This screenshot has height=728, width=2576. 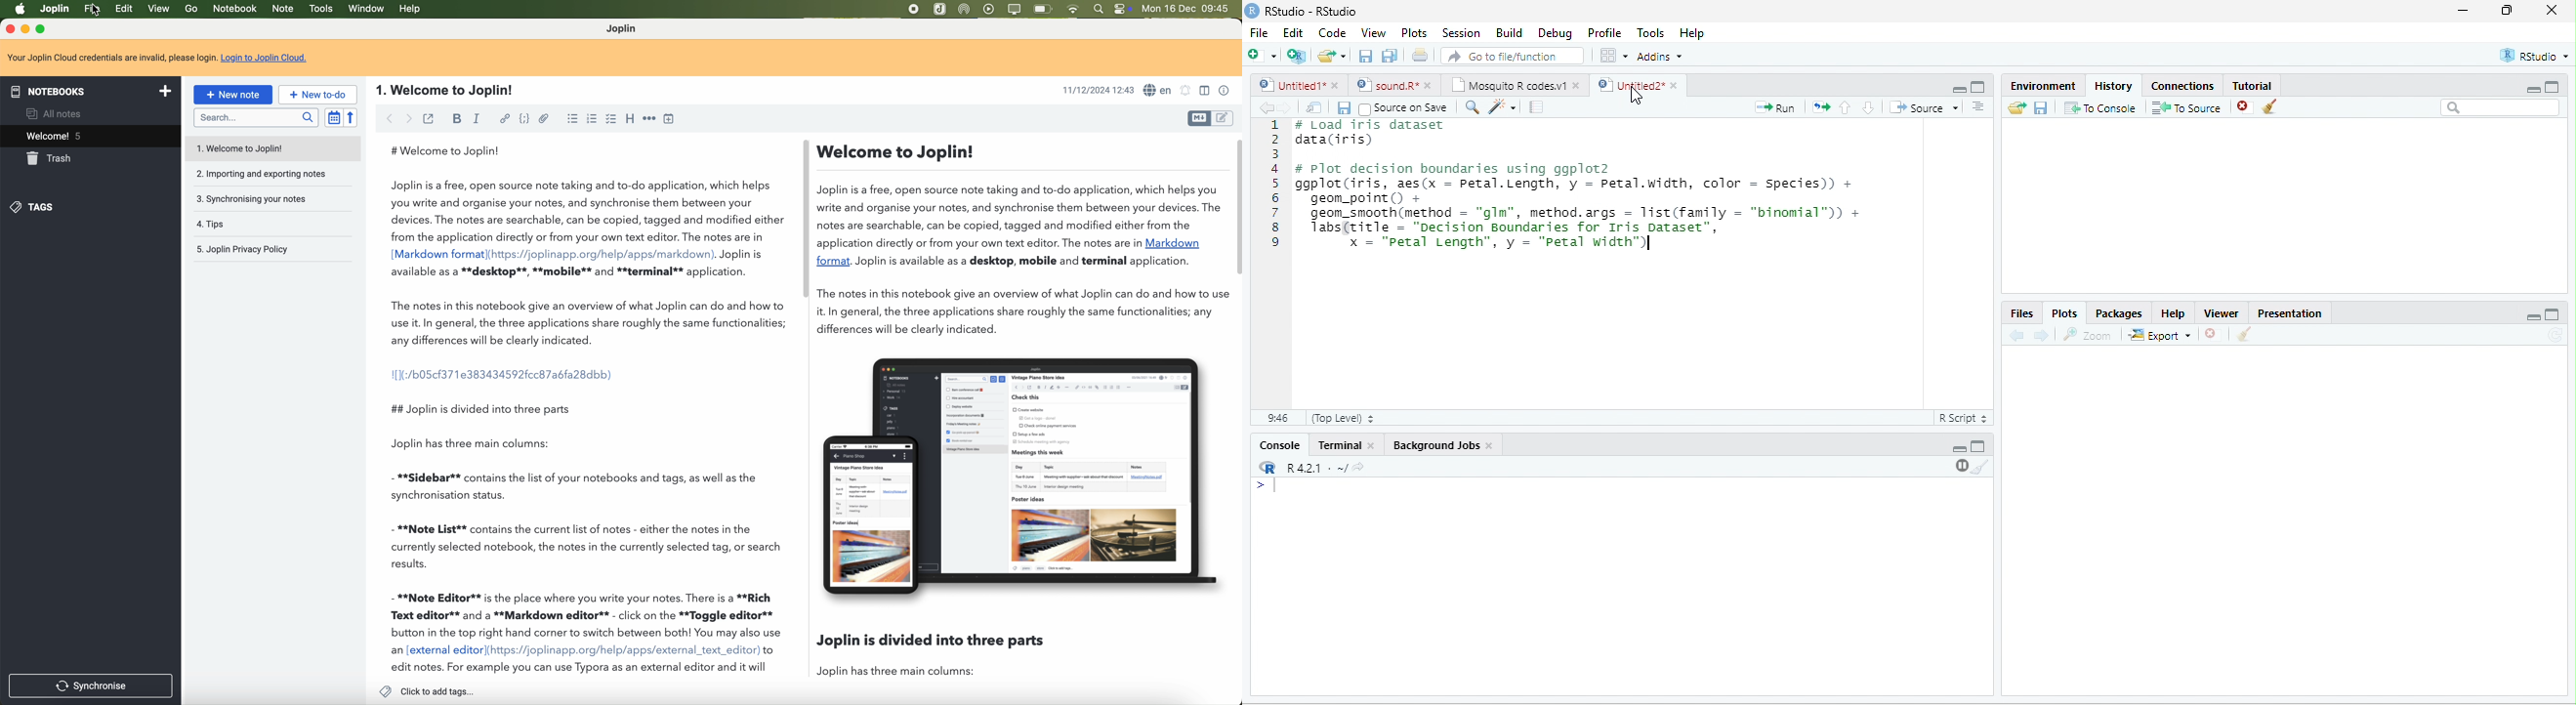 I want to click on Joplin app, so click(x=941, y=10).